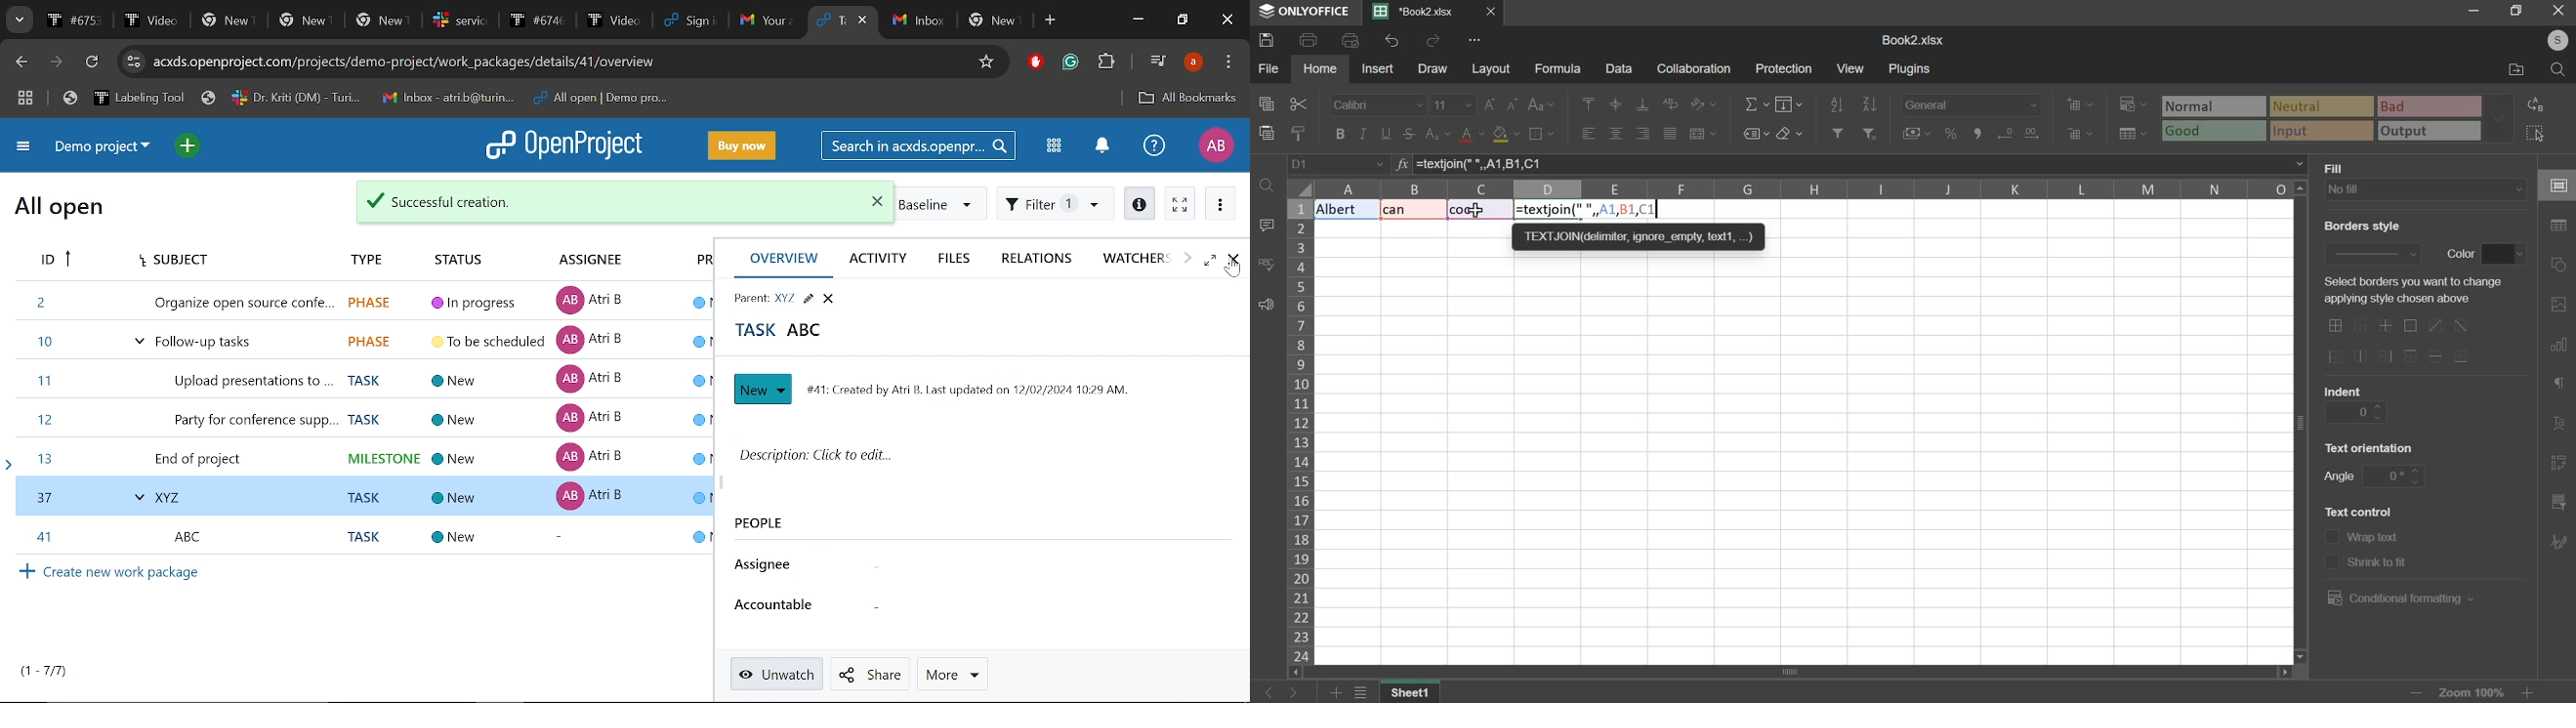 Image resolution: width=2576 pixels, height=728 pixels. Describe the element at coordinates (60, 210) in the screenshot. I see `All open` at that location.